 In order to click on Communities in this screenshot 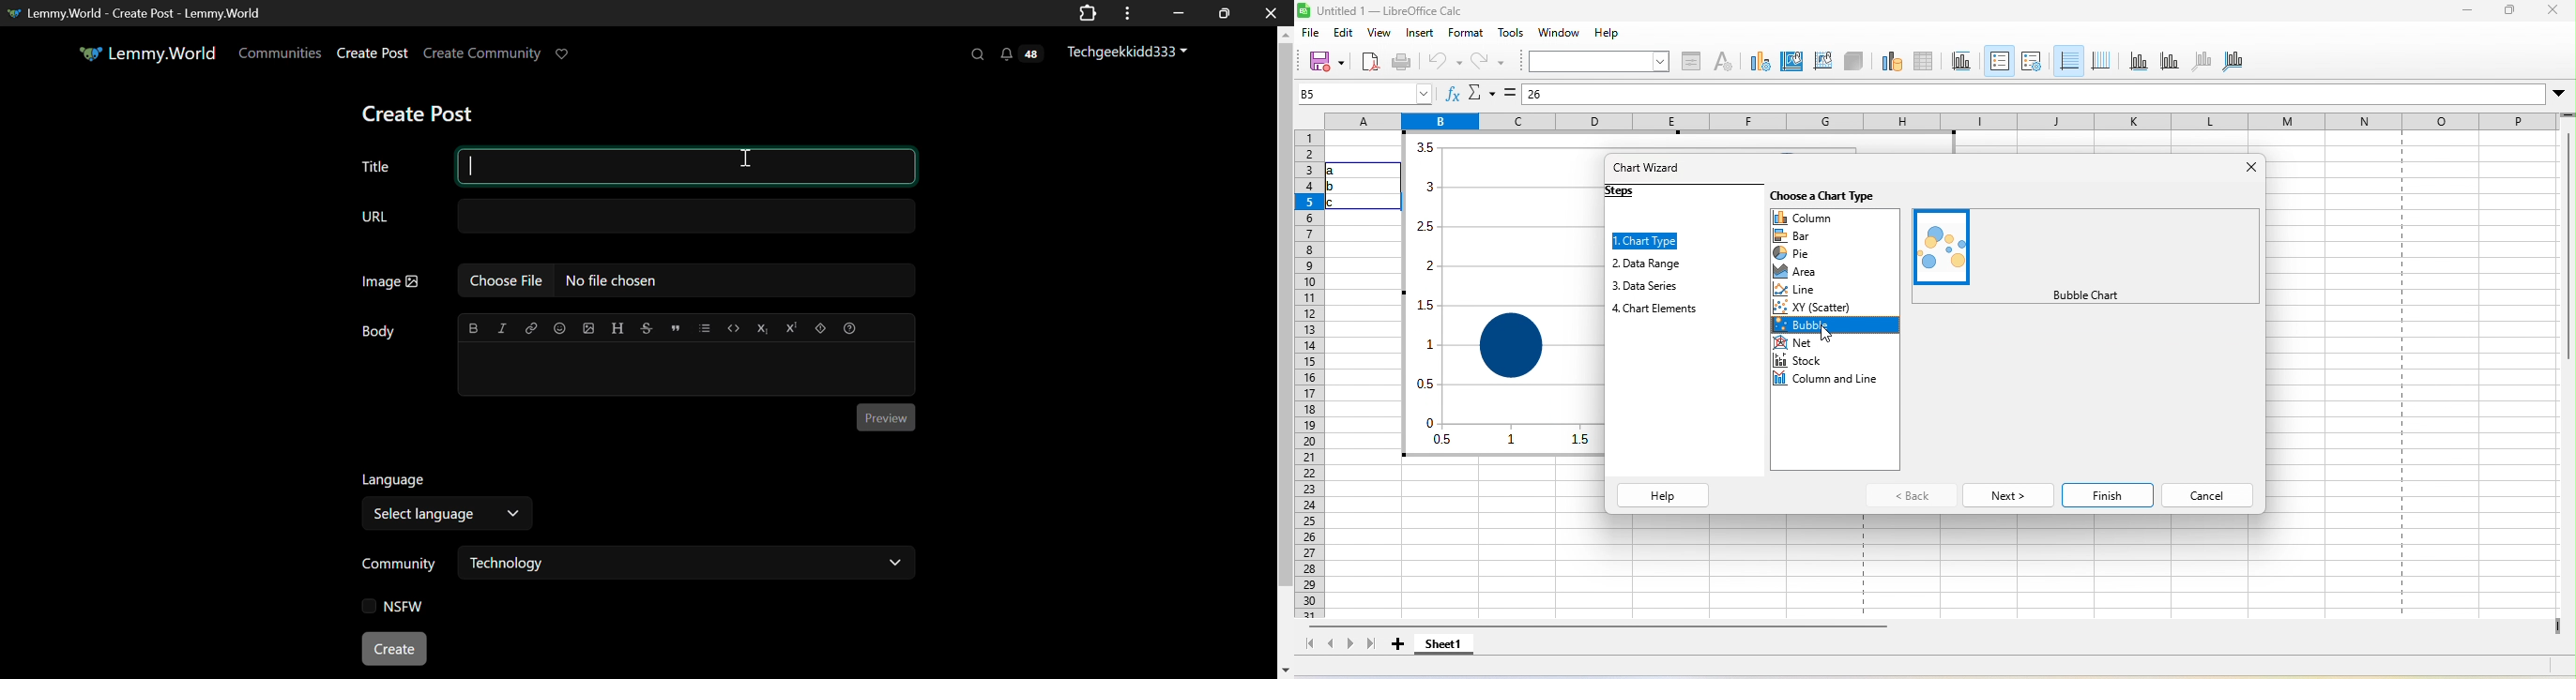, I will do `click(282, 54)`.